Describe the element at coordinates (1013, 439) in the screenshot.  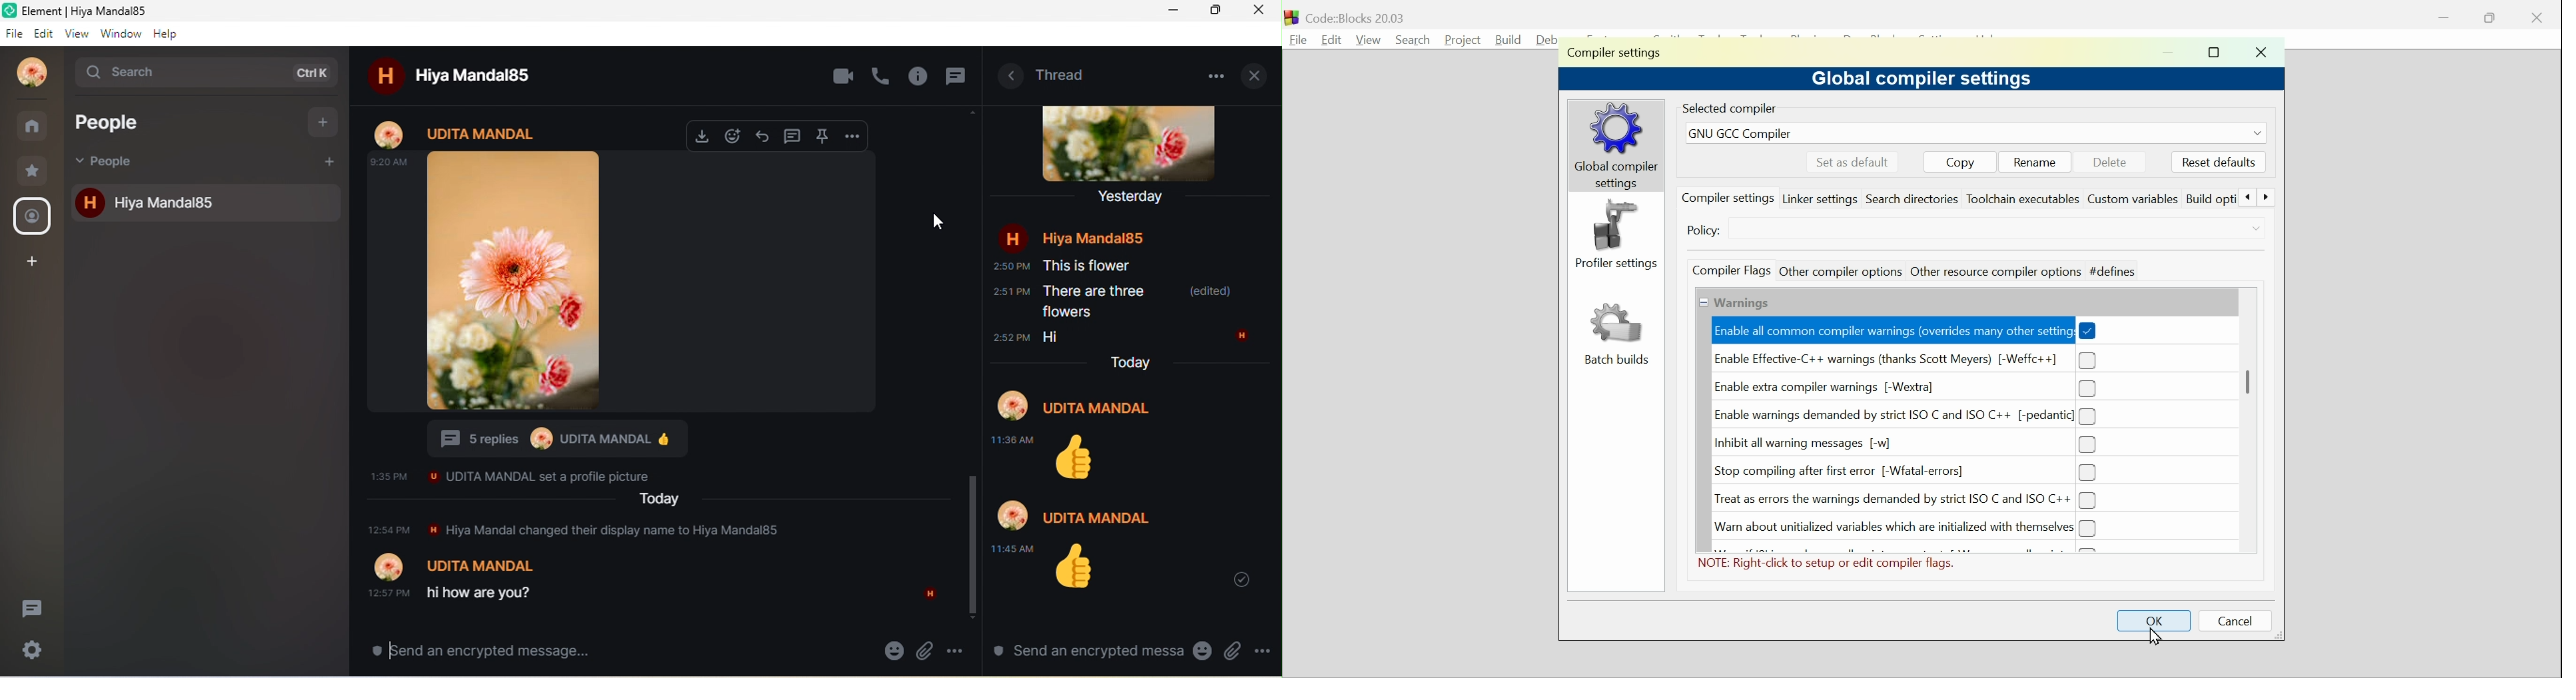
I see `11:38 AM` at that location.